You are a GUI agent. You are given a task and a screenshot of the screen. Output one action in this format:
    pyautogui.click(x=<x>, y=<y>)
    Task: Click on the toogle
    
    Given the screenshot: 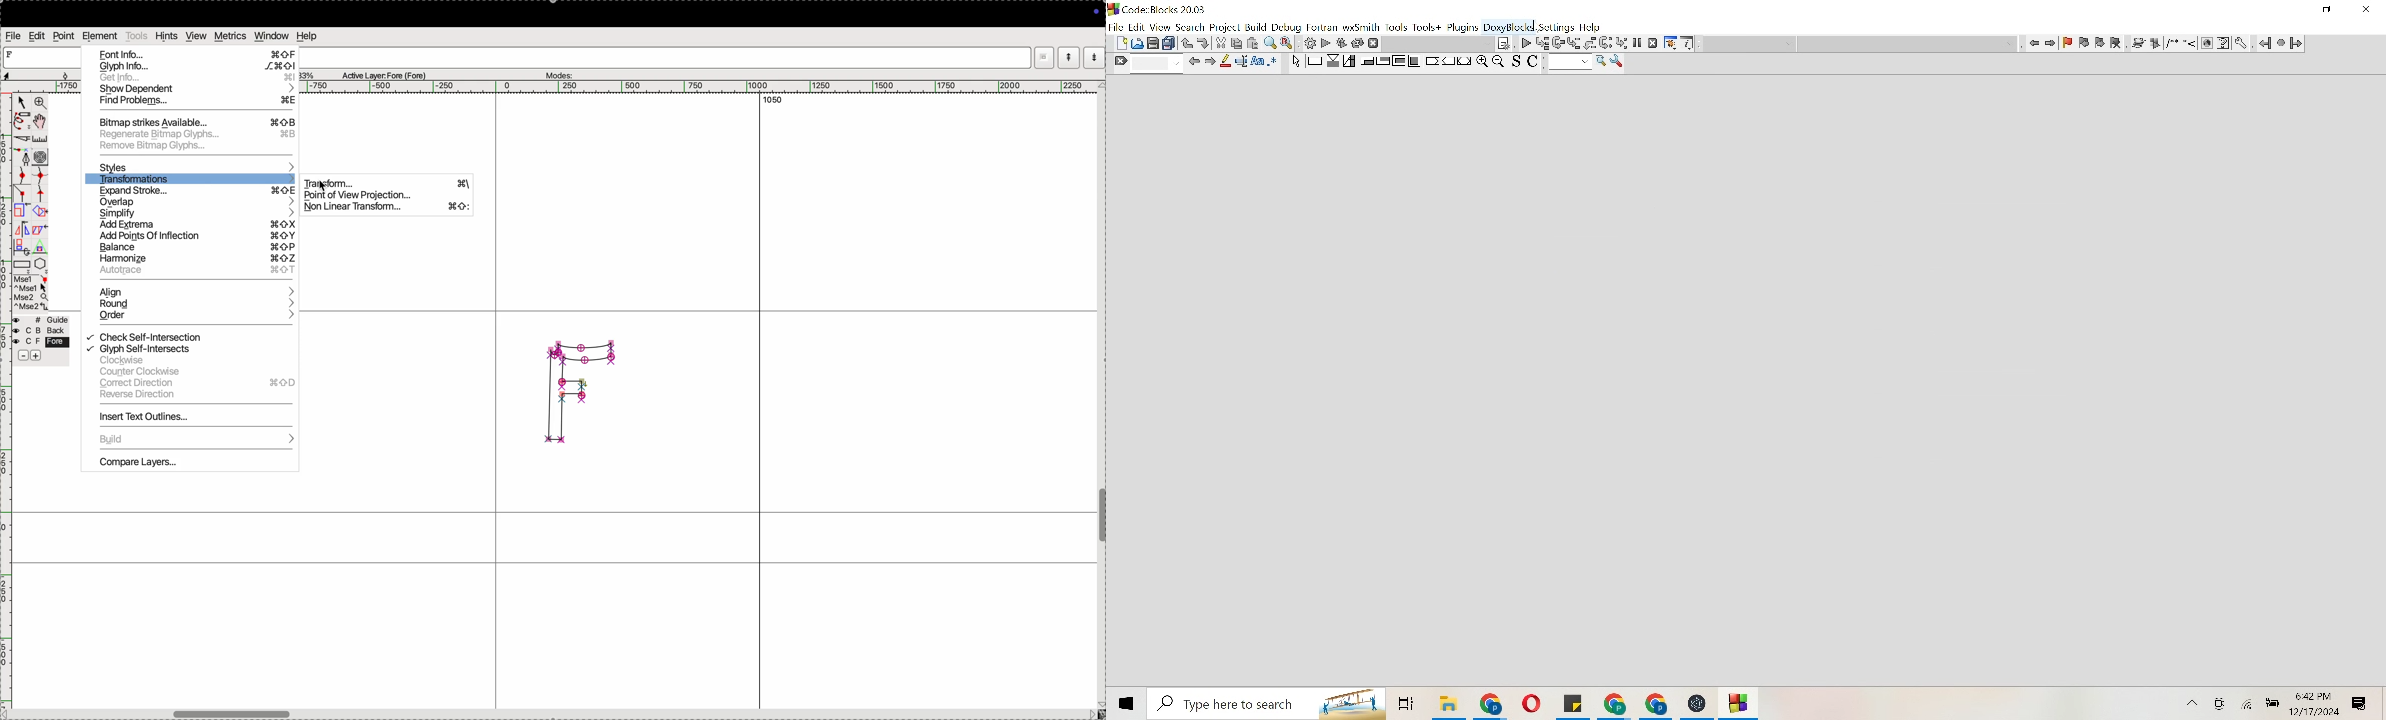 What is the action you would take?
    pyautogui.click(x=251, y=712)
    